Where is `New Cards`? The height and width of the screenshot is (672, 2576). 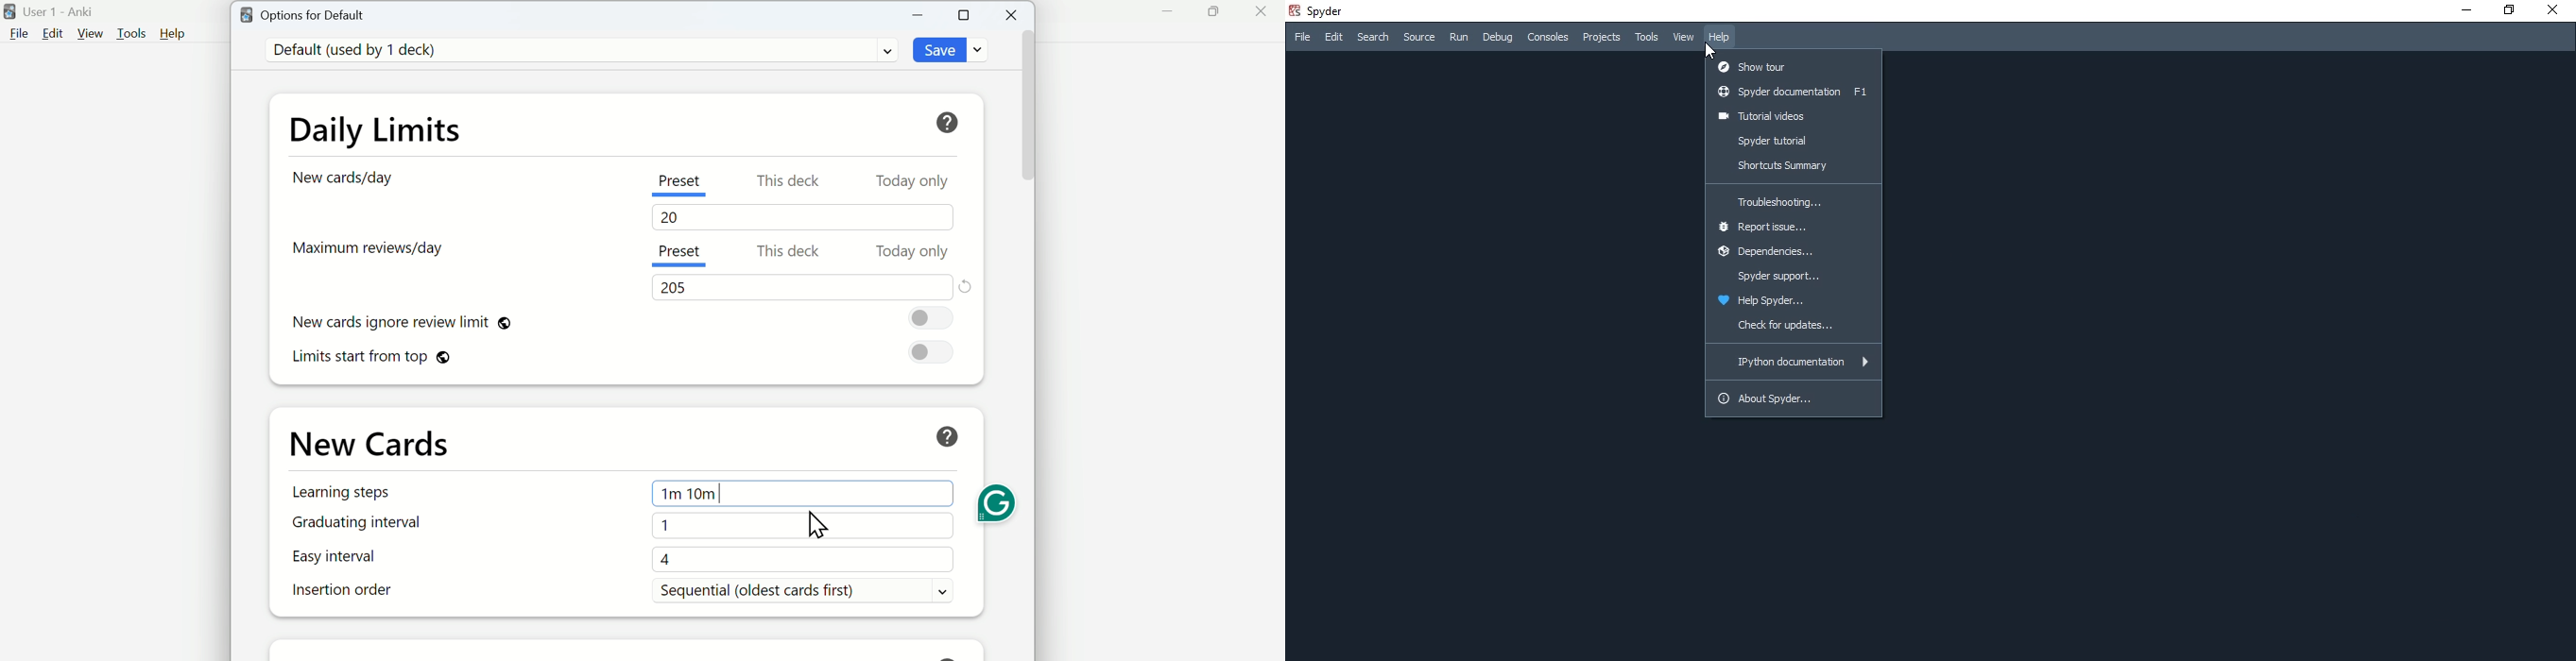 New Cards is located at coordinates (382, 441).